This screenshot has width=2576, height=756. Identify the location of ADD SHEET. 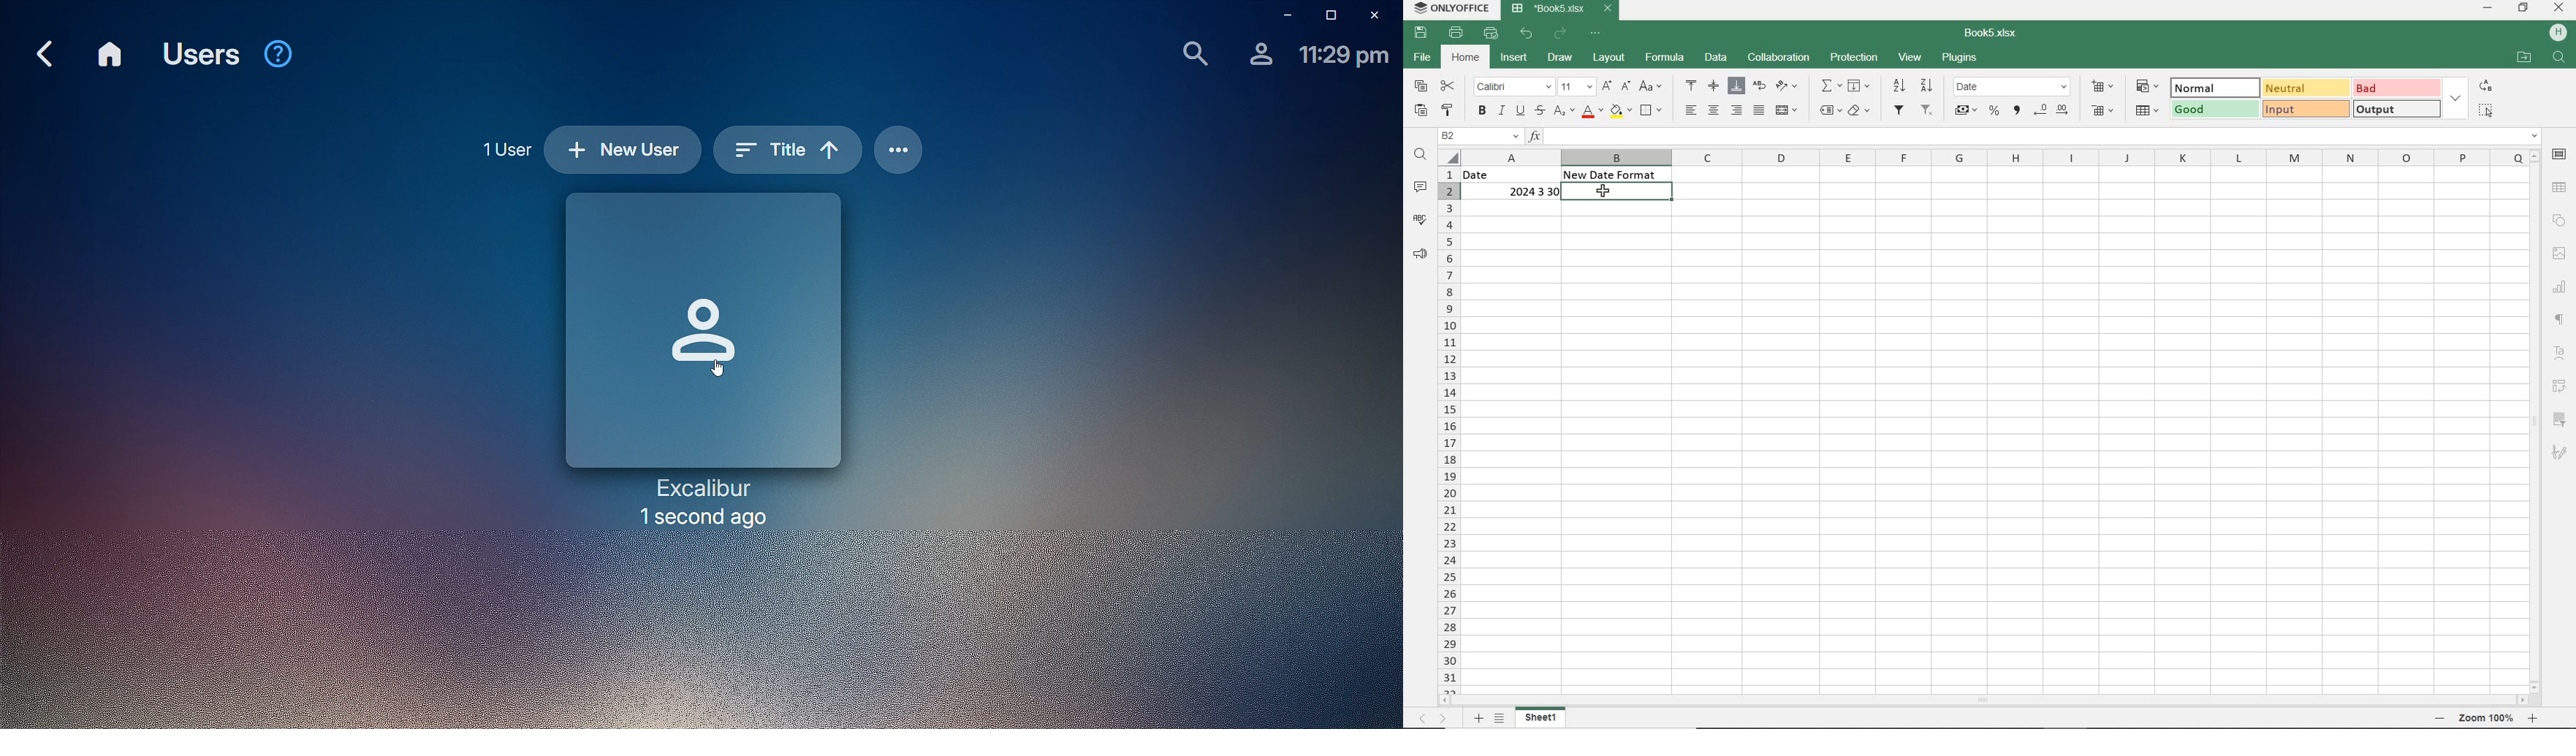
(1479, 719).